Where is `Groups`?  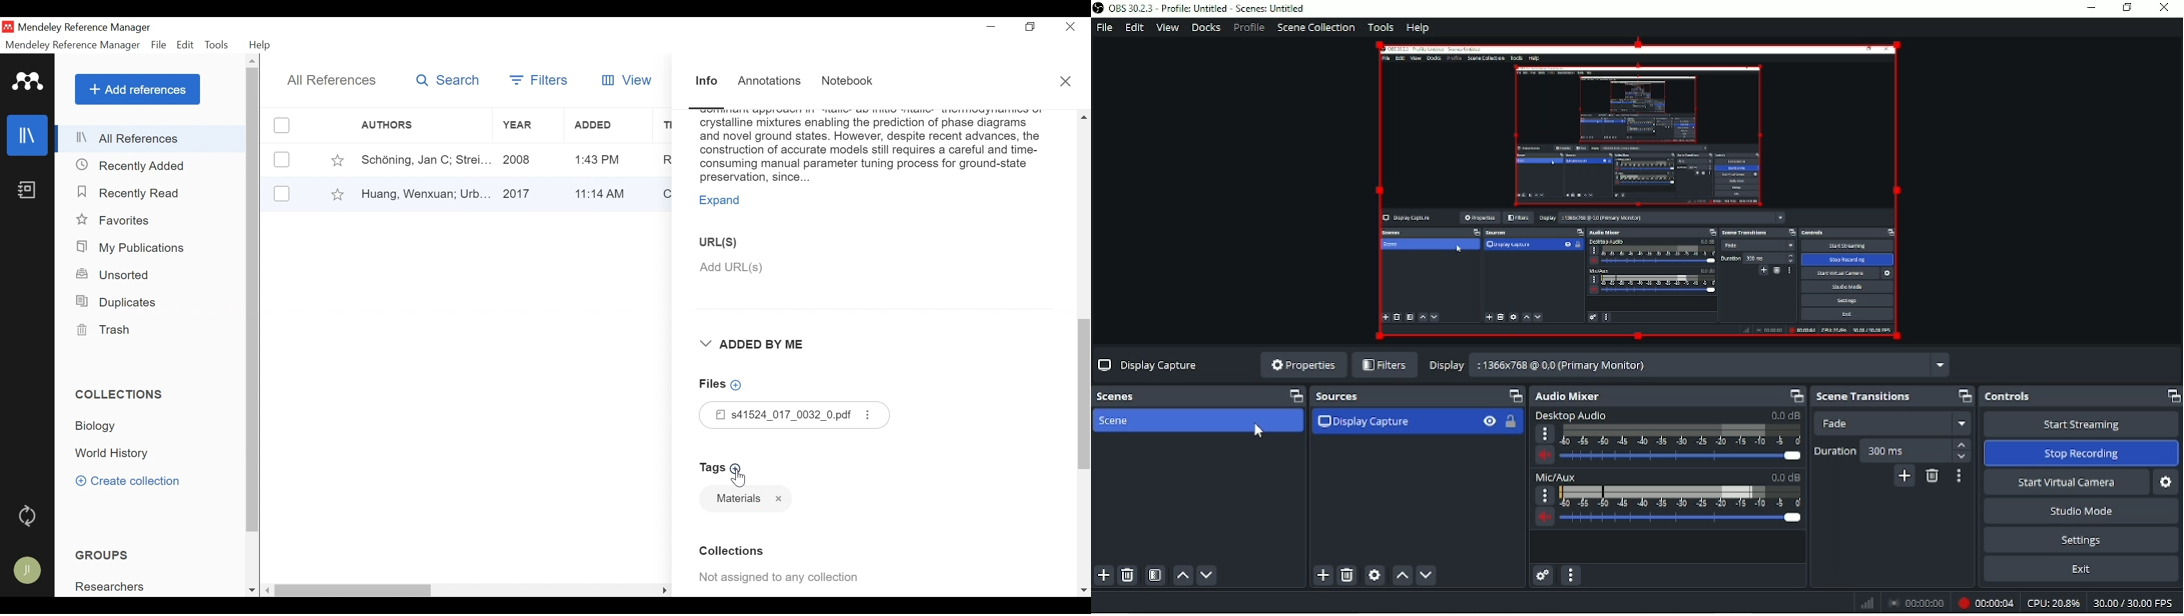
Groups is located at coordinates (105, 555).